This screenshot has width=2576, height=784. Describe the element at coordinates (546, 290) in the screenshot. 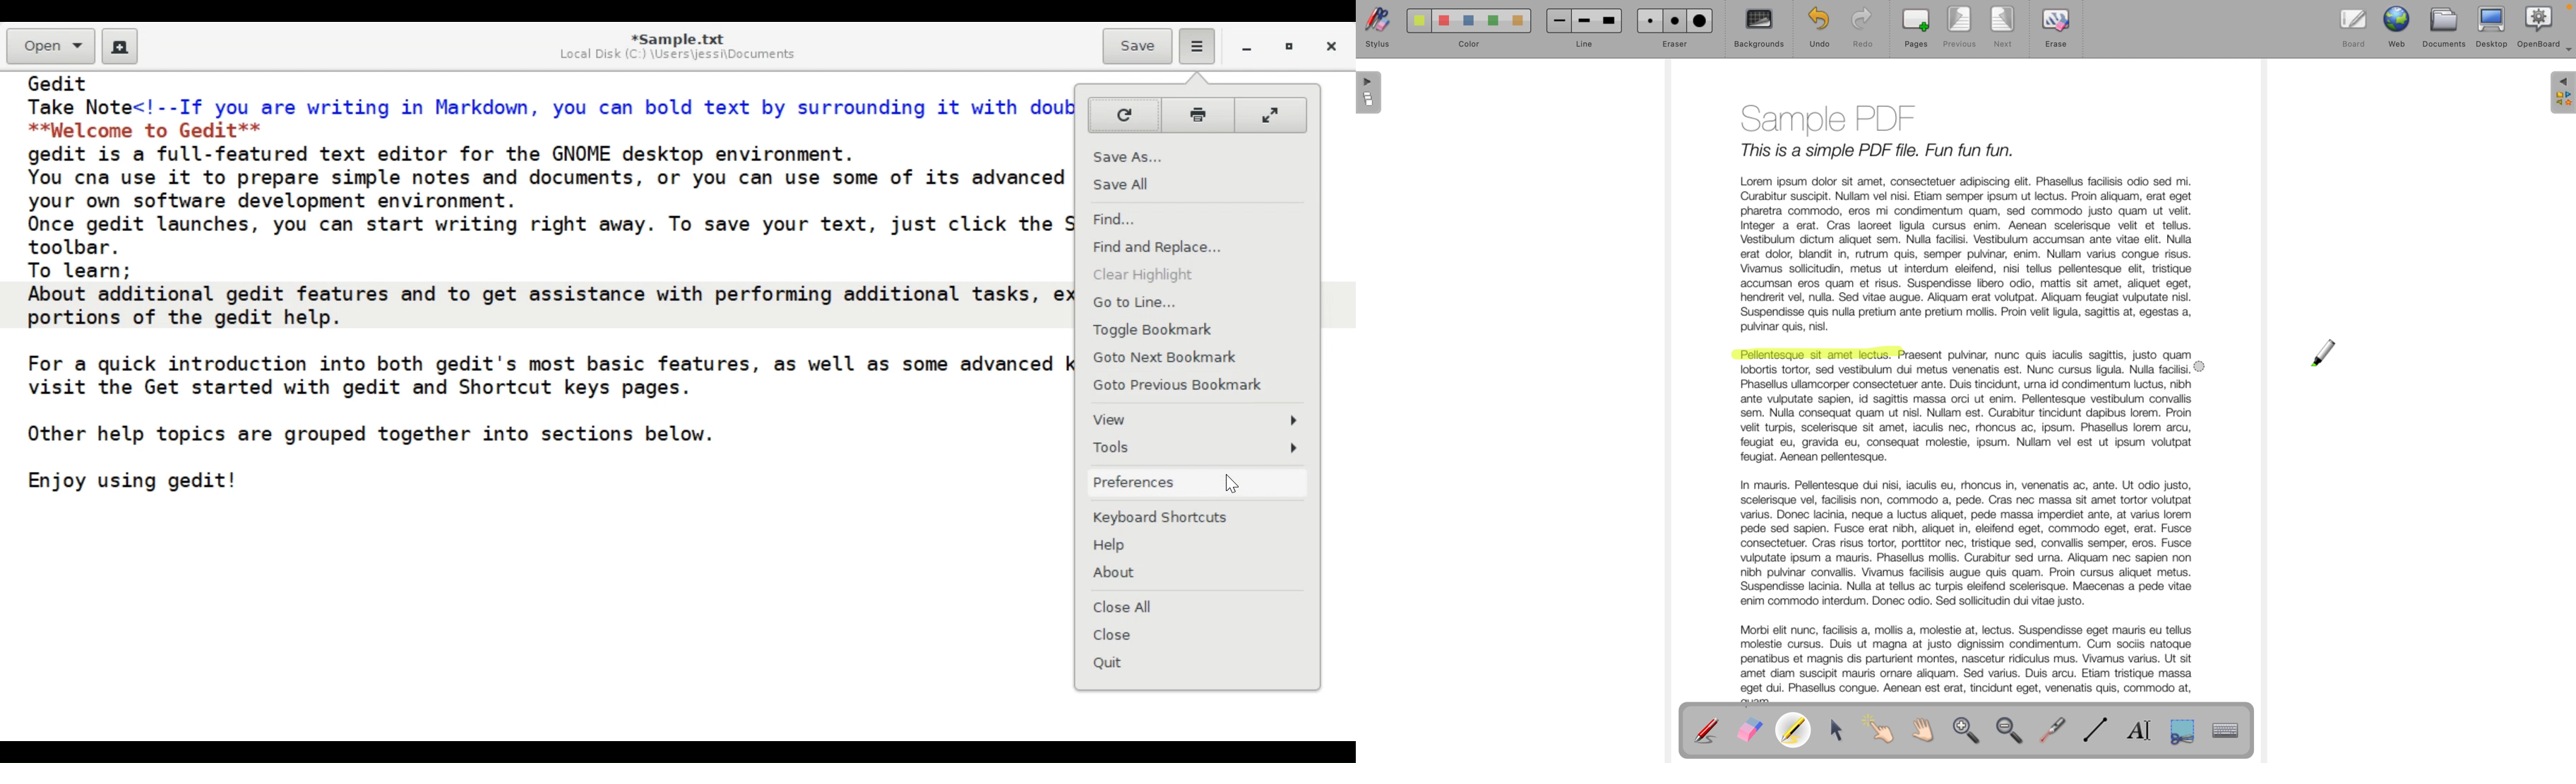

I see `Gedit

Take Note<!--If you are writing in Markdown, you can bold text by surrounding it with double asterisks:-->
**Welcome to Gedit**

gedit is a full-featured text editor for the GNOME desktop environment.

You cna use it to prepare simple notes and documents, or you can use some of its advanced features, making it
your own software development environment.

Once gedit launches, you can start writing right away. To save your text, just click the Save icon in the gedit
toolbar.

To learn;

About additional gedit features and to get assistance with performing additiohal tasks, explore the other
portions of the gedit help.

For a quick introduction into both gedit's most basic features, as well as some advanced keyboard shortcuts,
visit the Get started with gedit and Shortcut keys pages.

Other help topics are grouped together into sections below.

Enjoy using gedit!` at that location.